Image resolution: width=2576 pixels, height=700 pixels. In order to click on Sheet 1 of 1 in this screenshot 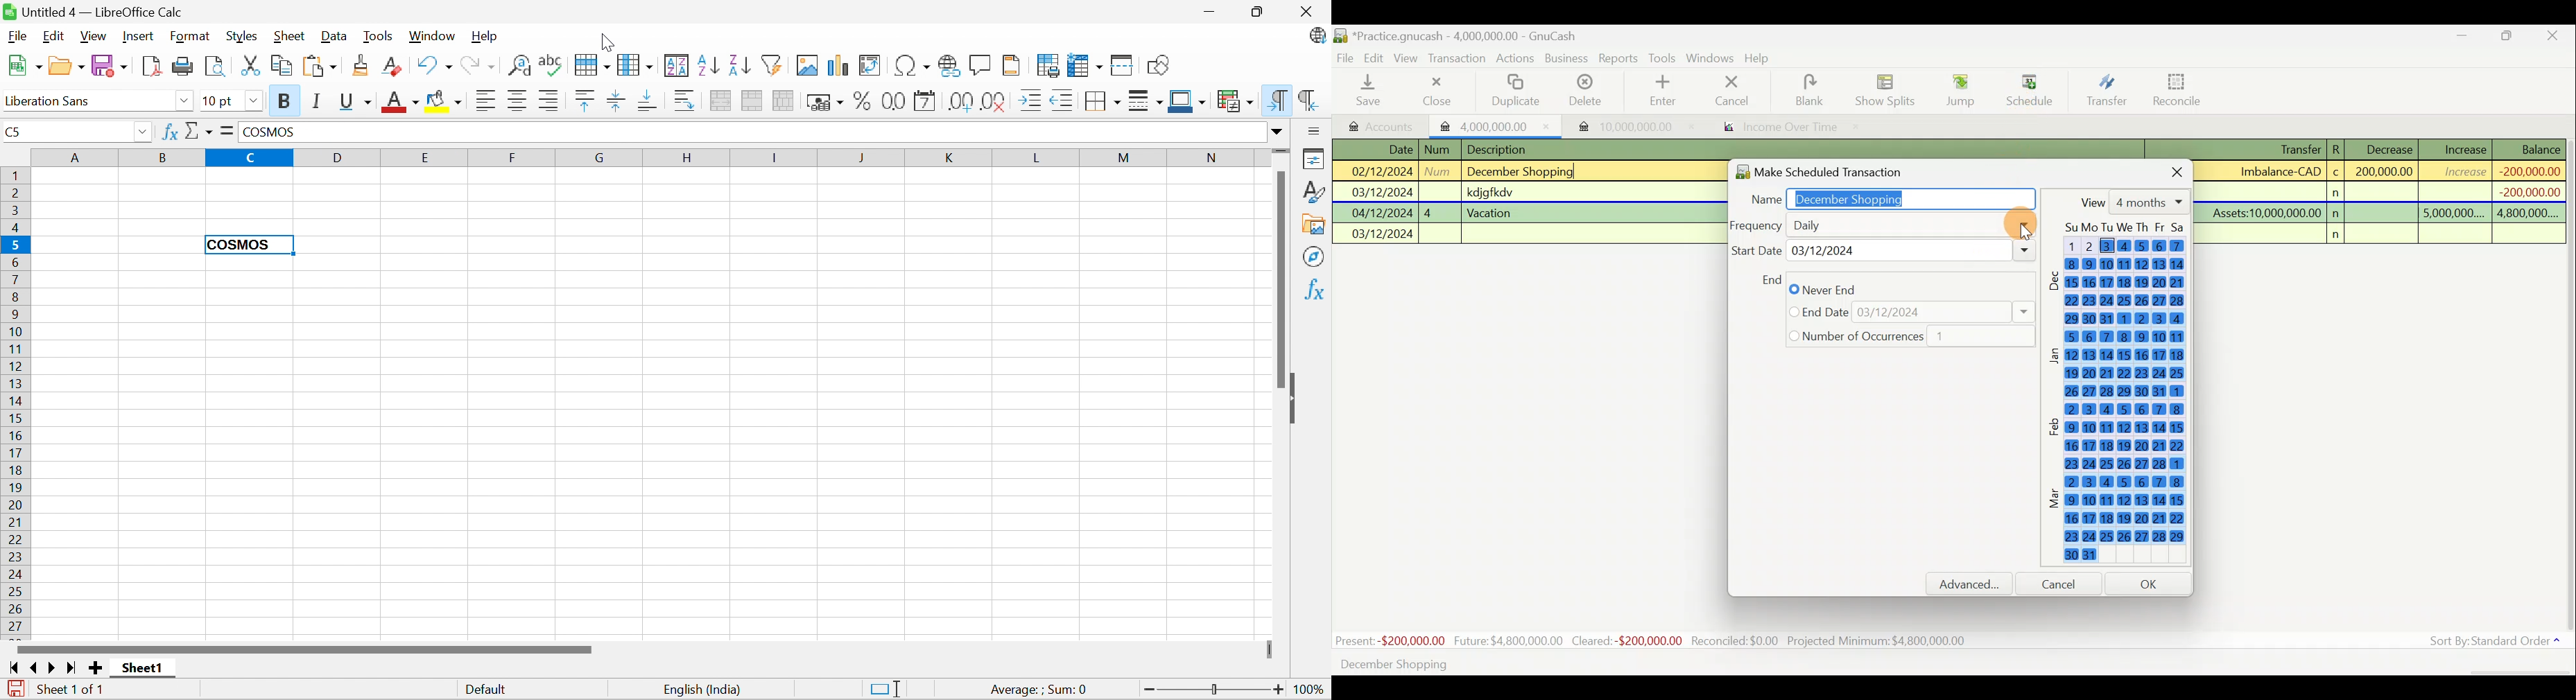, I will do `click(72, 690)`.